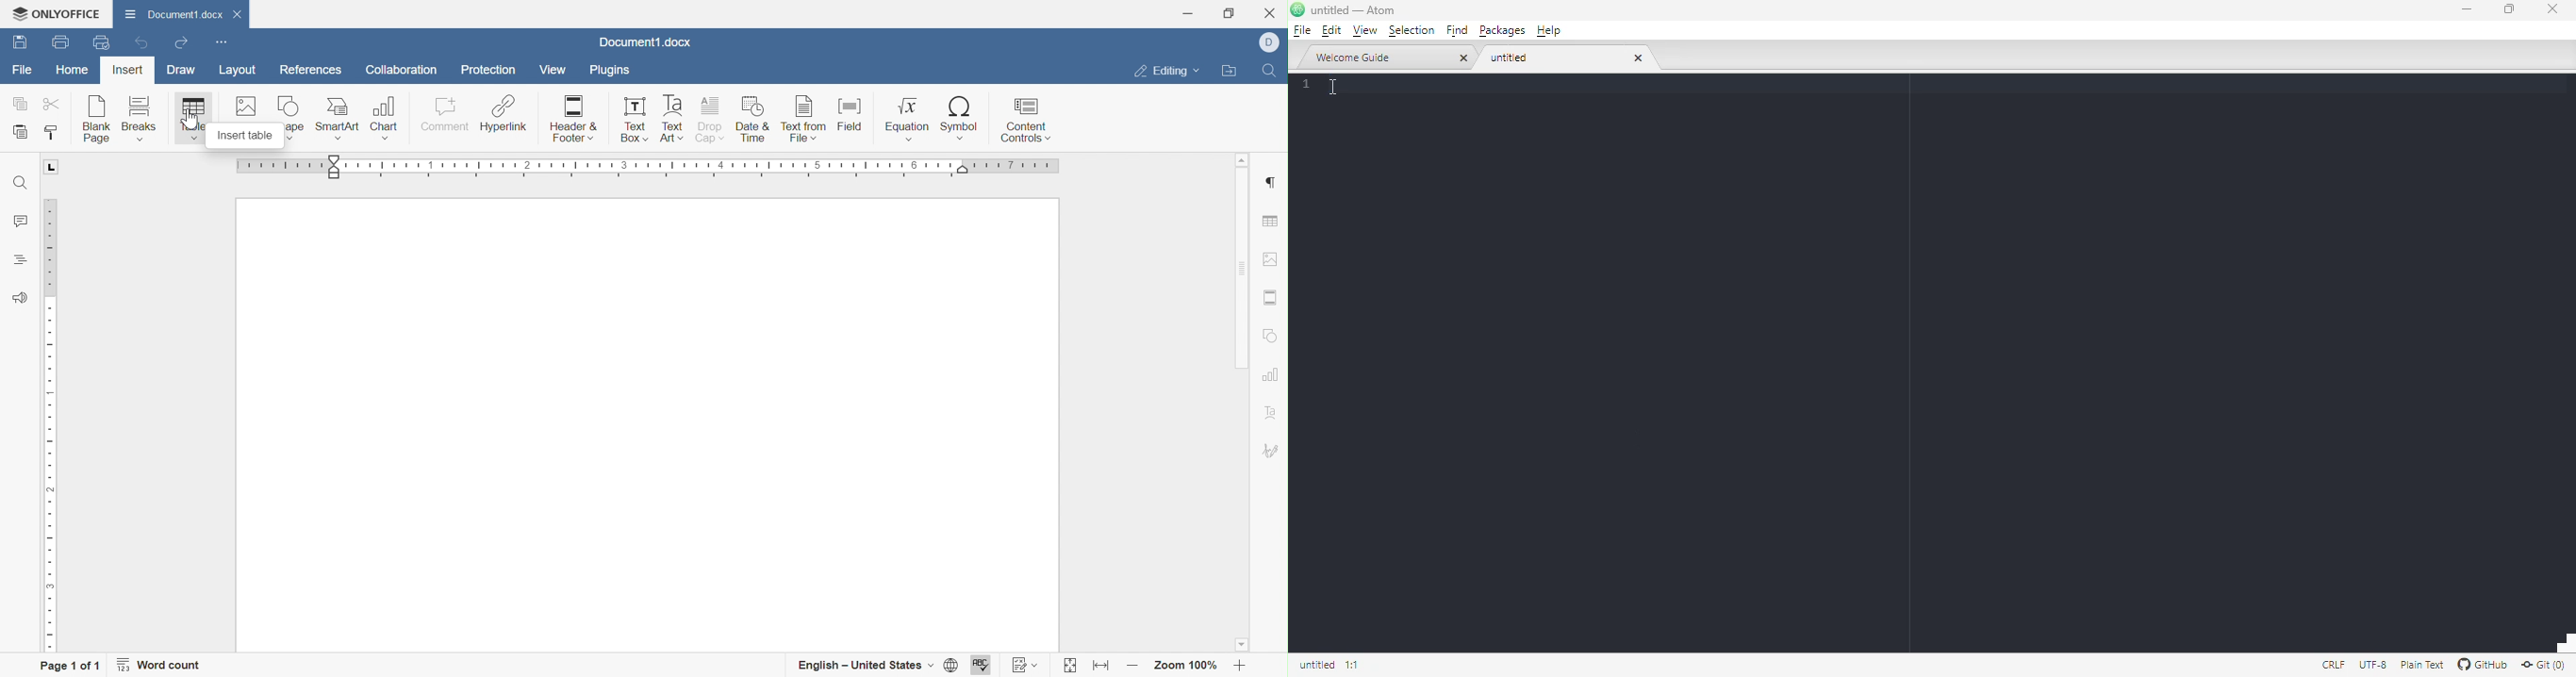 The image size is (2576, 700). What do you see at coordinates (952, 664) in the screenshot?
I see `Set document language` at bounding box center [952, 664].